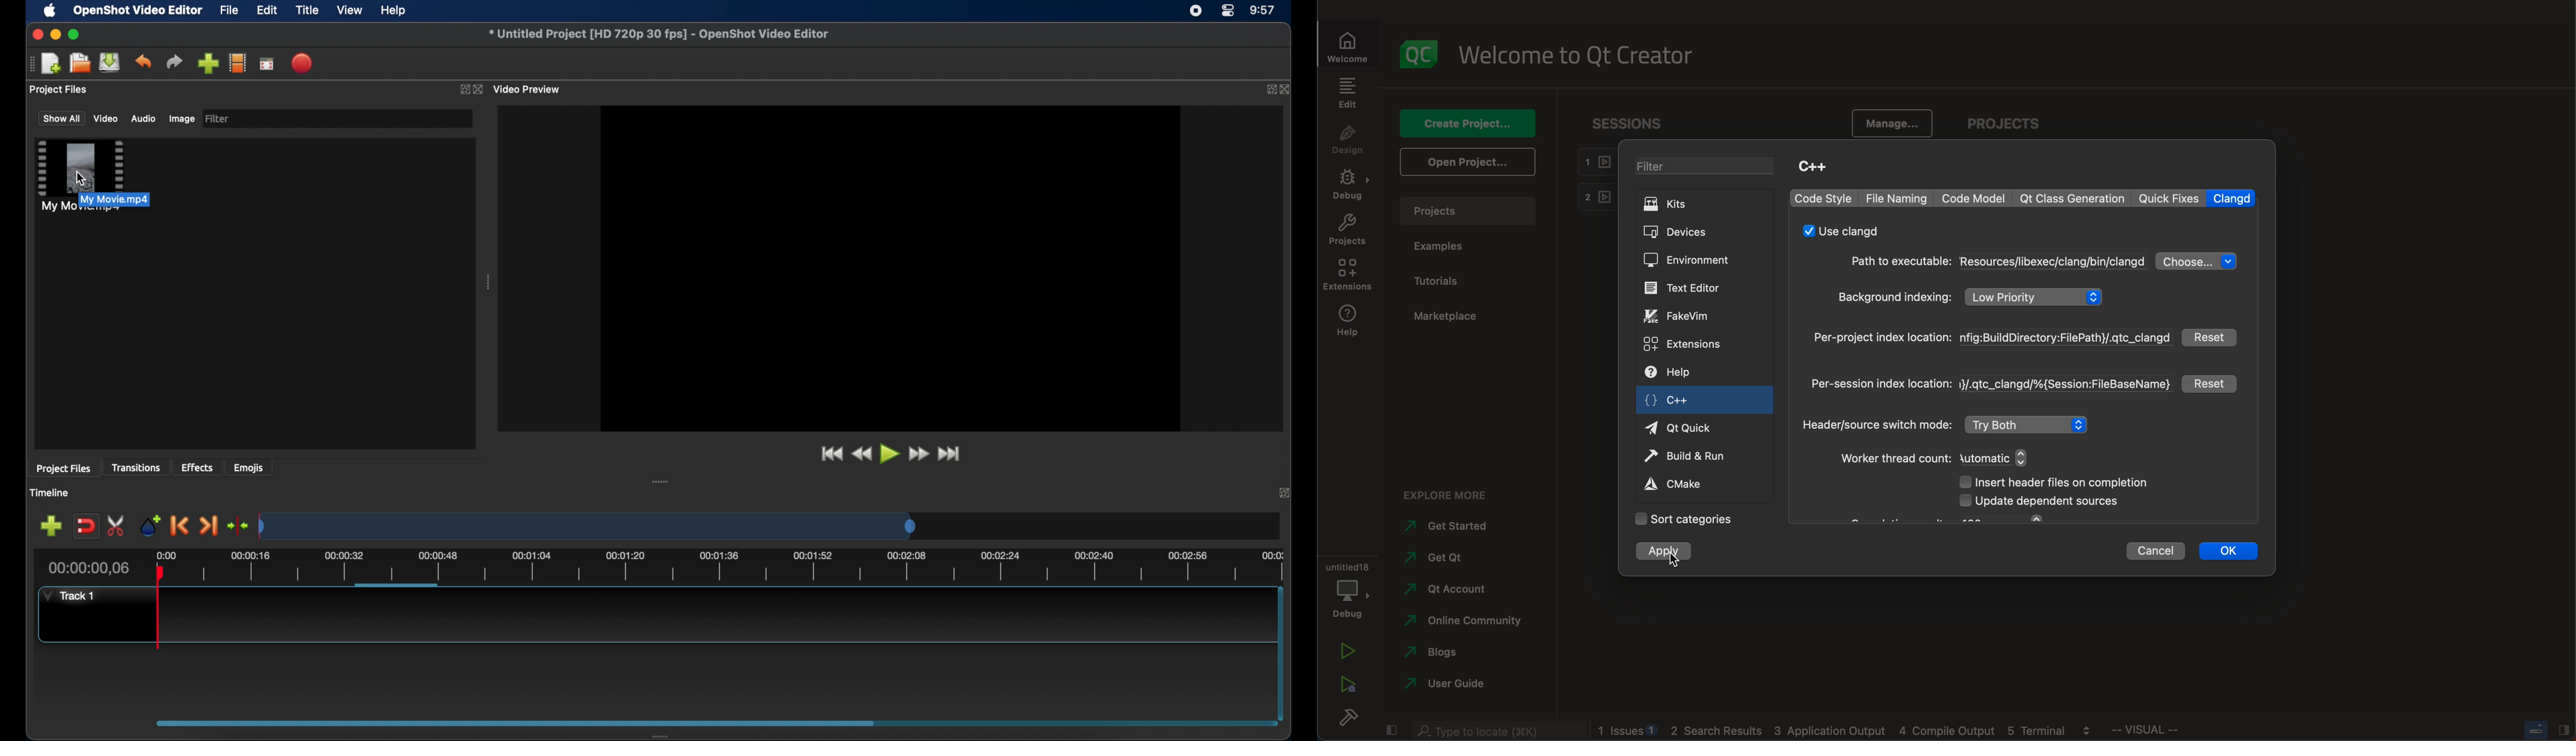 This screenshot has width=2576, height=756. Describe the element at coordinates (2236, 550) in the screenshot. I see `ok` at that location.